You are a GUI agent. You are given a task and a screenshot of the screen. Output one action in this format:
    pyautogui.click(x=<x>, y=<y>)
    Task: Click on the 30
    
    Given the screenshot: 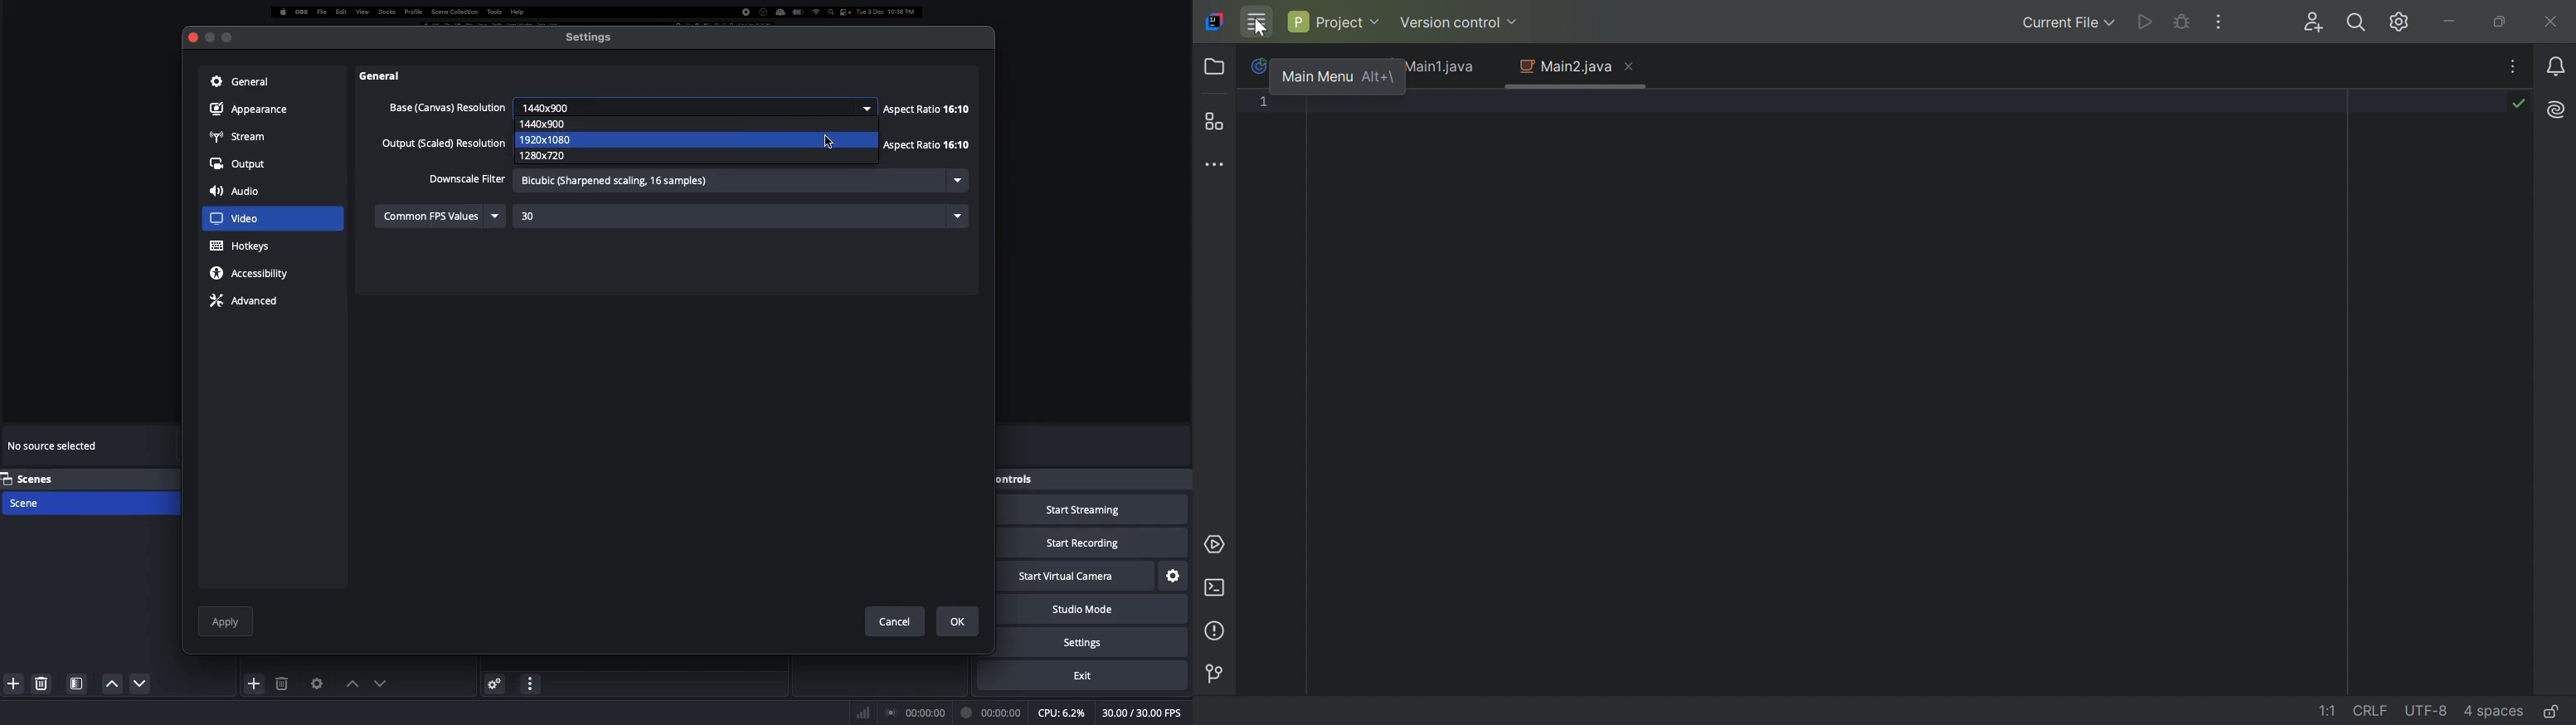 What is the action you would take?
    pyautogui.click(x=741, y=215)
    